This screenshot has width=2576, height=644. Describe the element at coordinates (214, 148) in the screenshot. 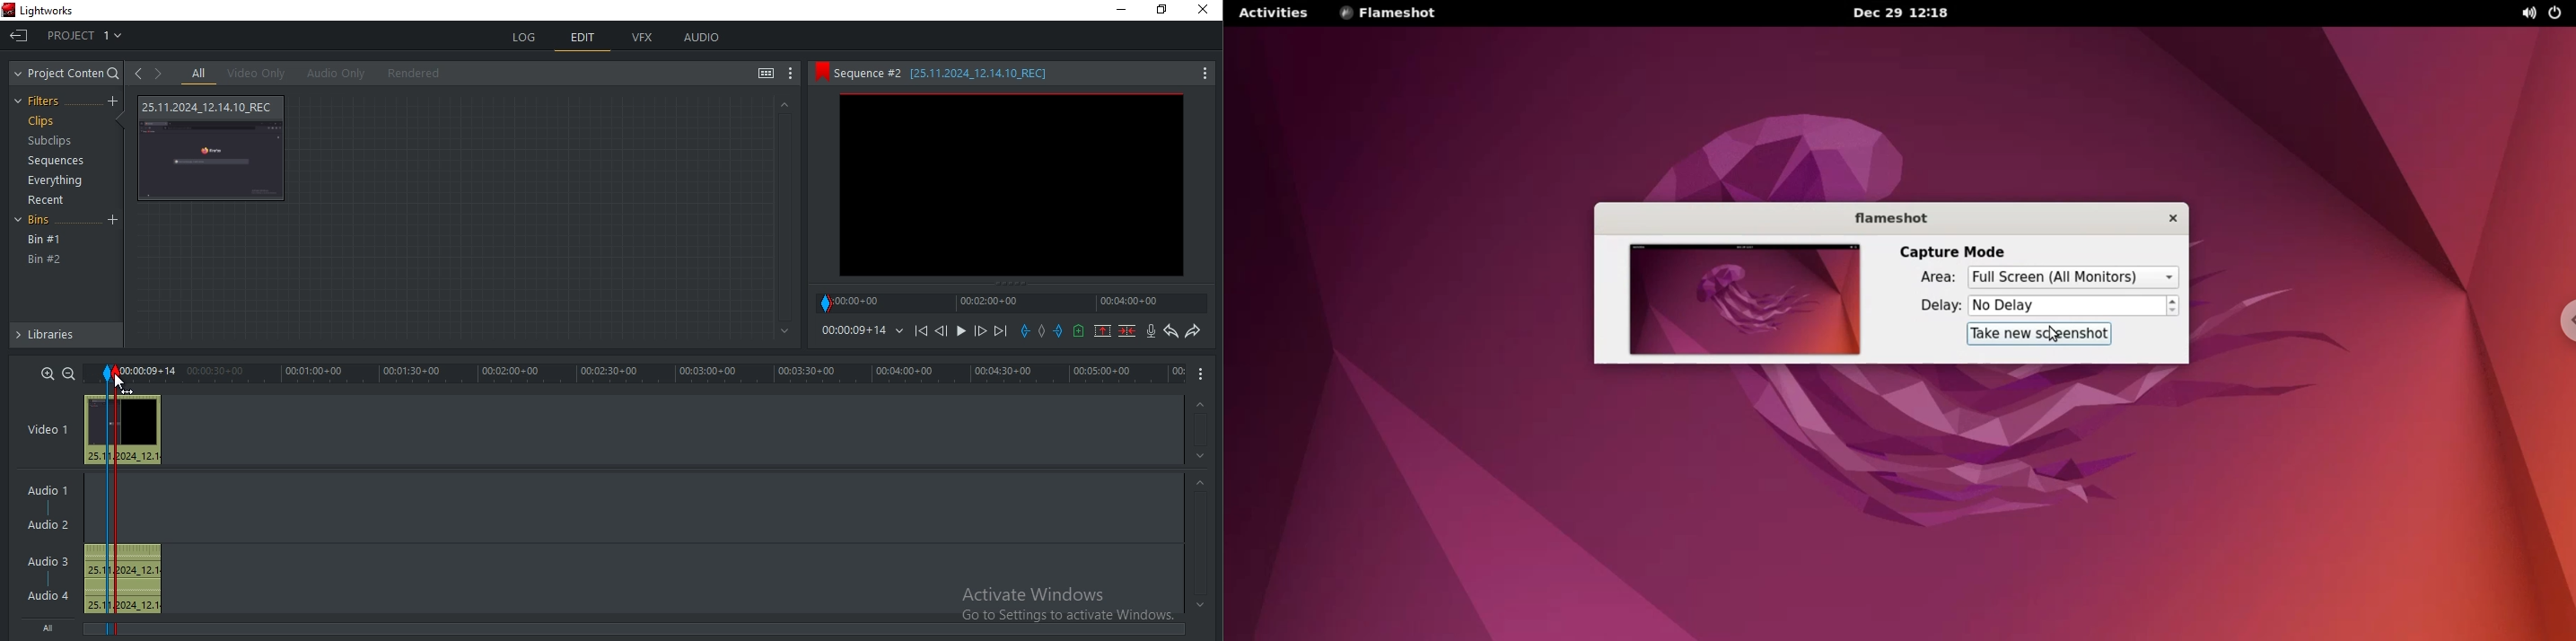

I see `video` at that location.